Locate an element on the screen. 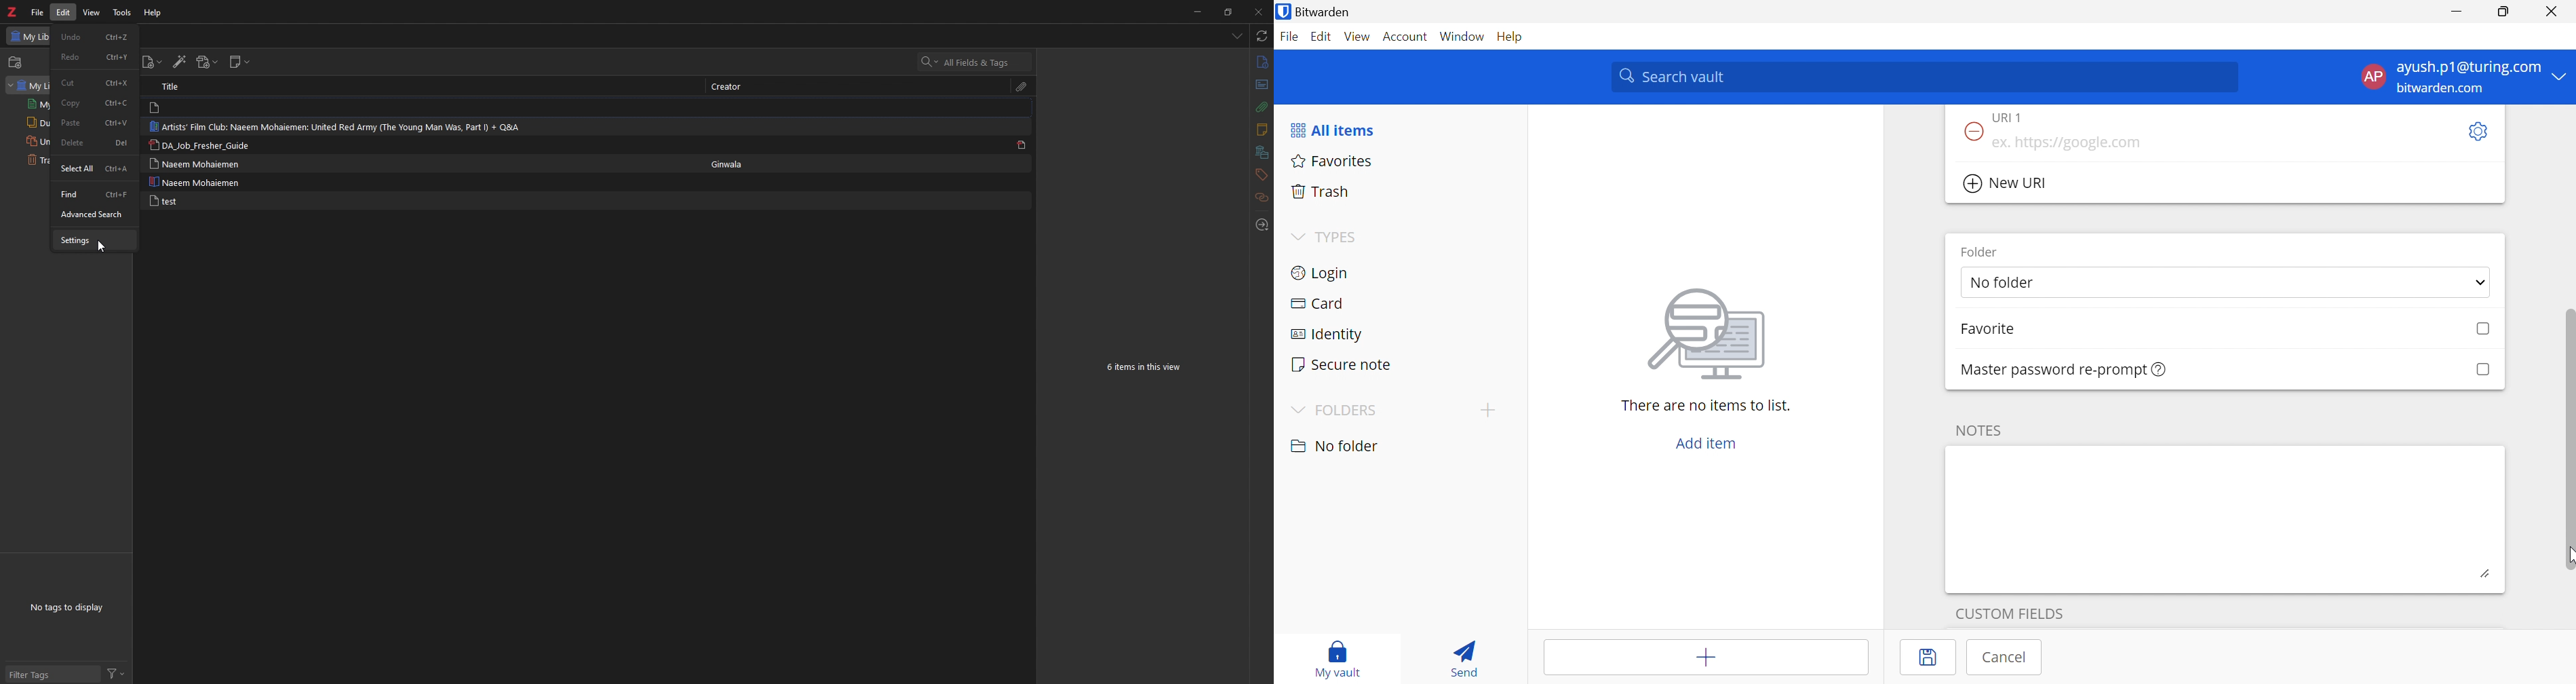  Folder is located at coordinates (1980, 251).